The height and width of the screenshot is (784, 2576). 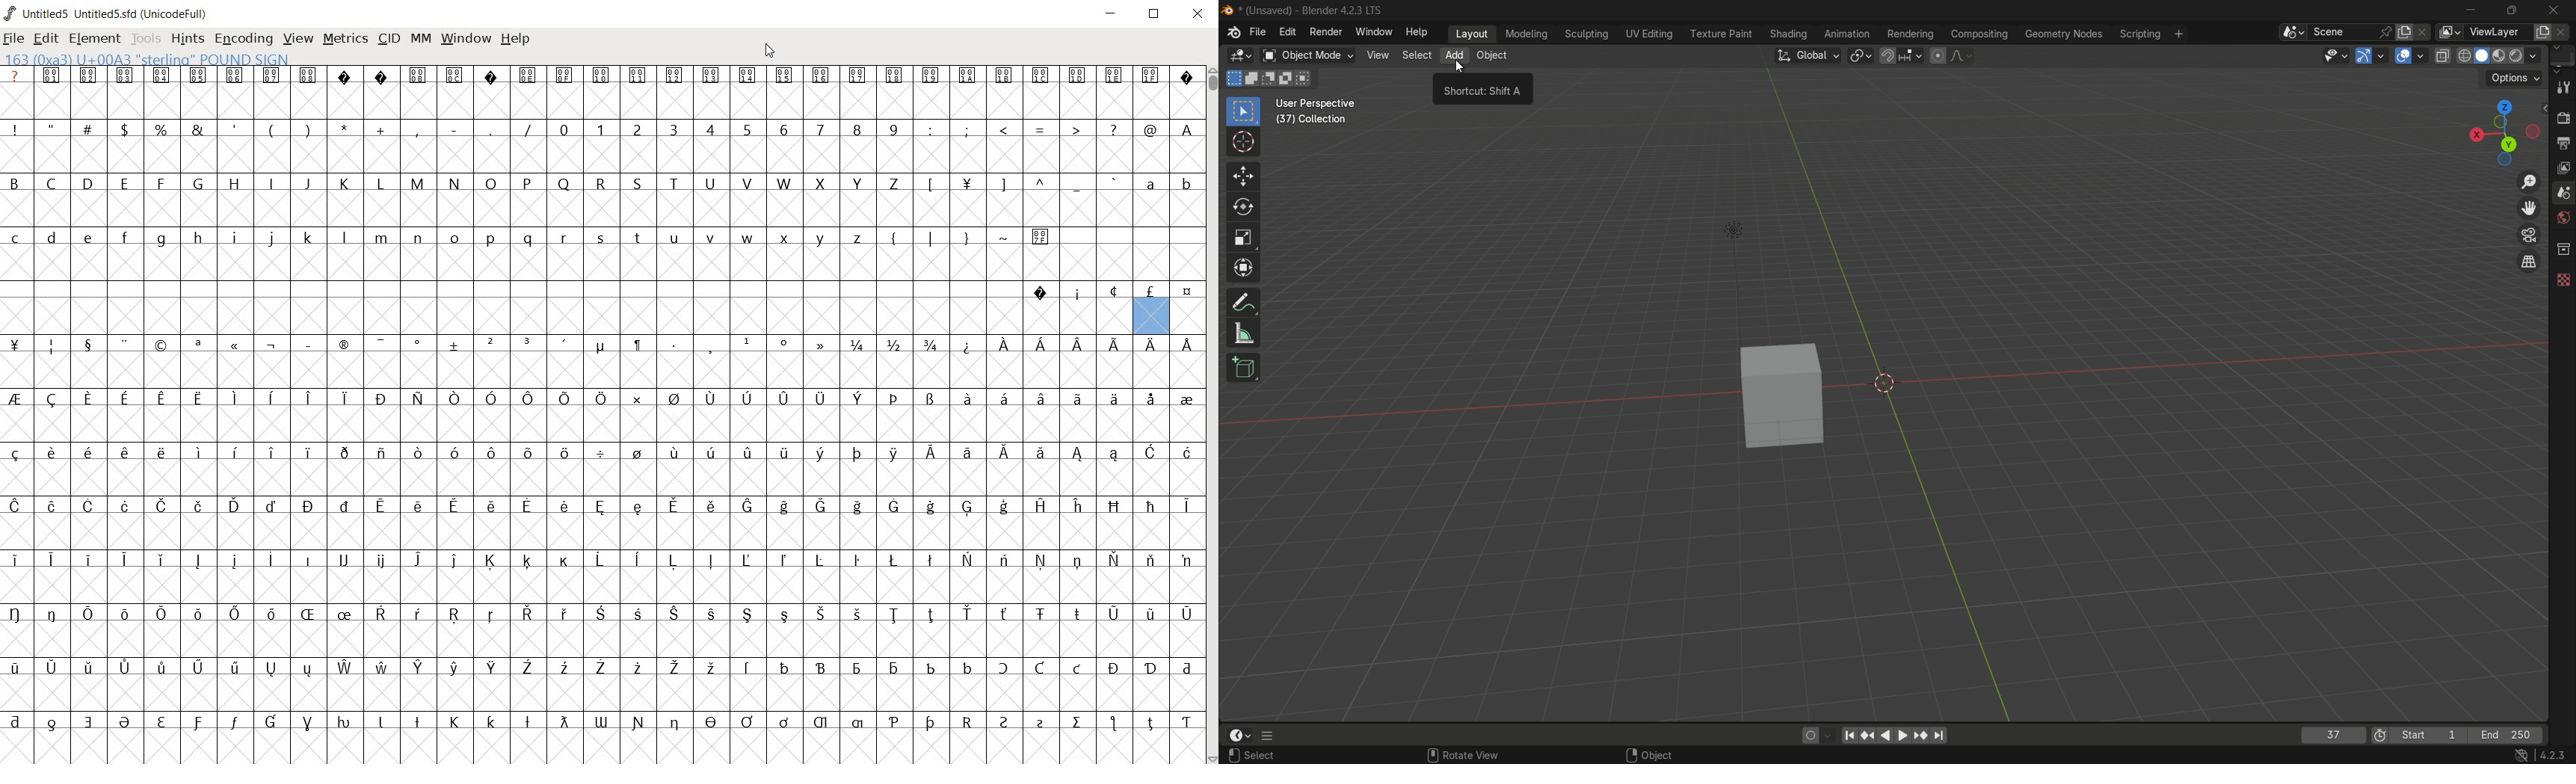 What do you see at coordinates (54, 129) in the screenshot?
I see `"` at bounding box center [54, 129].